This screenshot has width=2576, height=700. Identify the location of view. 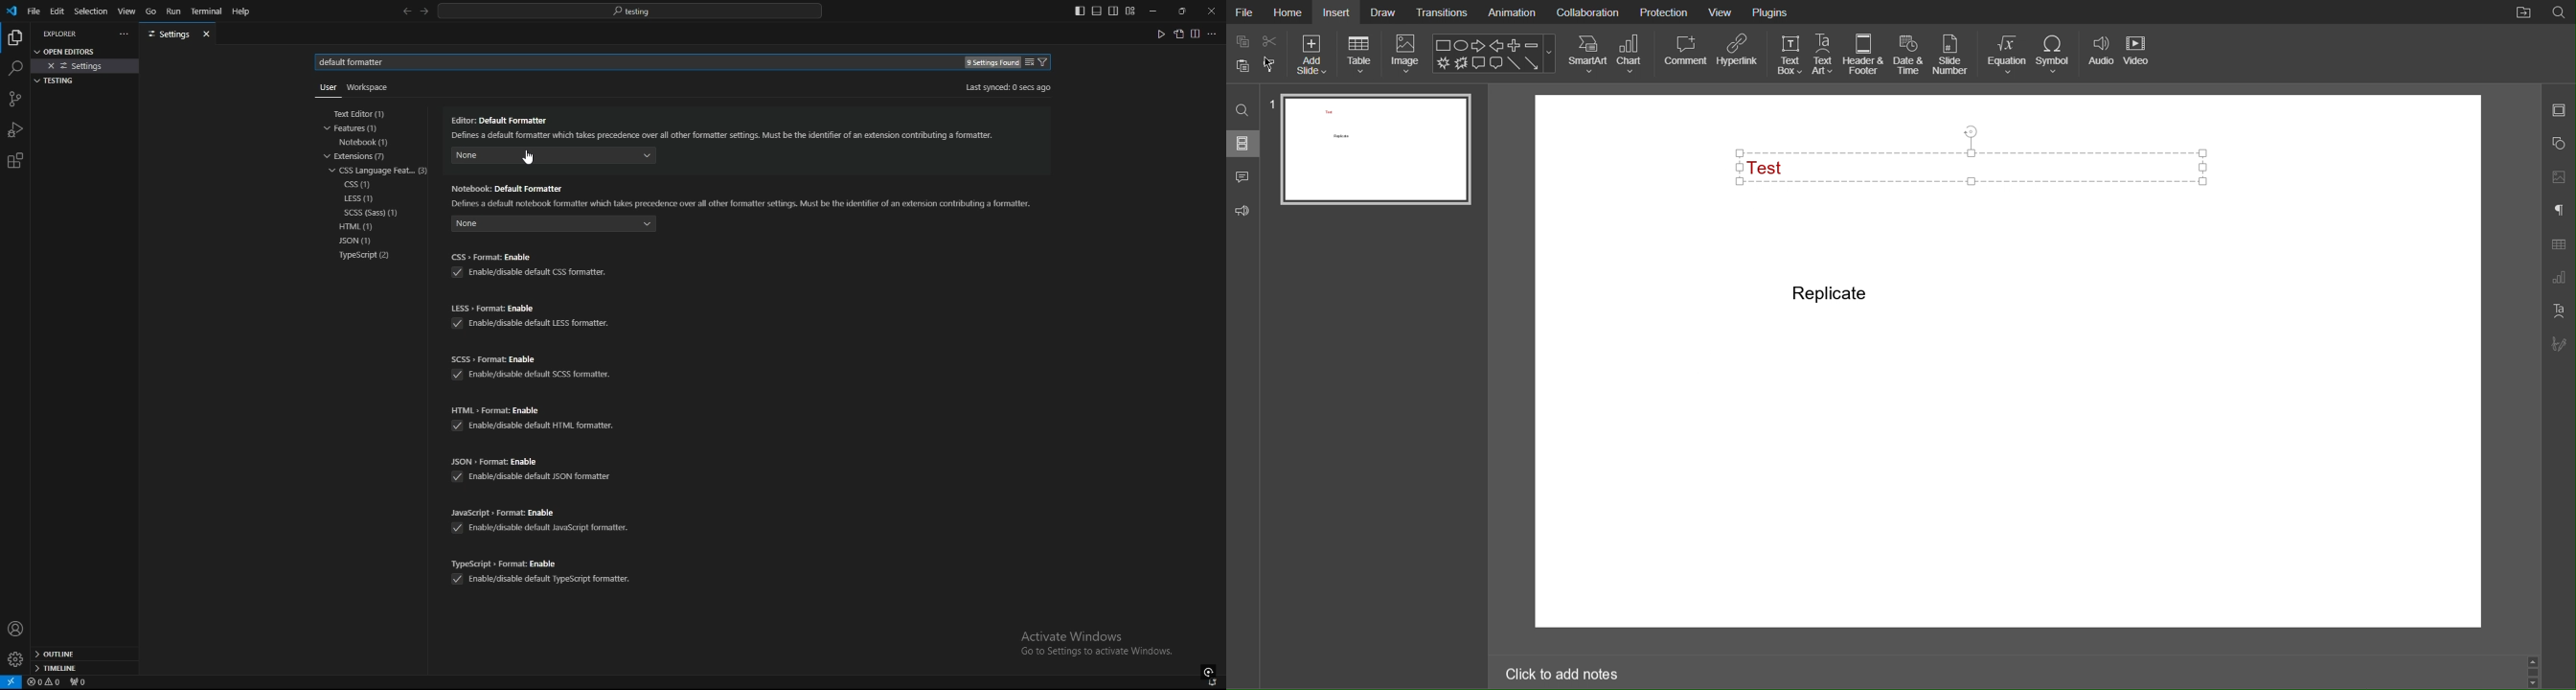
(126, 12).